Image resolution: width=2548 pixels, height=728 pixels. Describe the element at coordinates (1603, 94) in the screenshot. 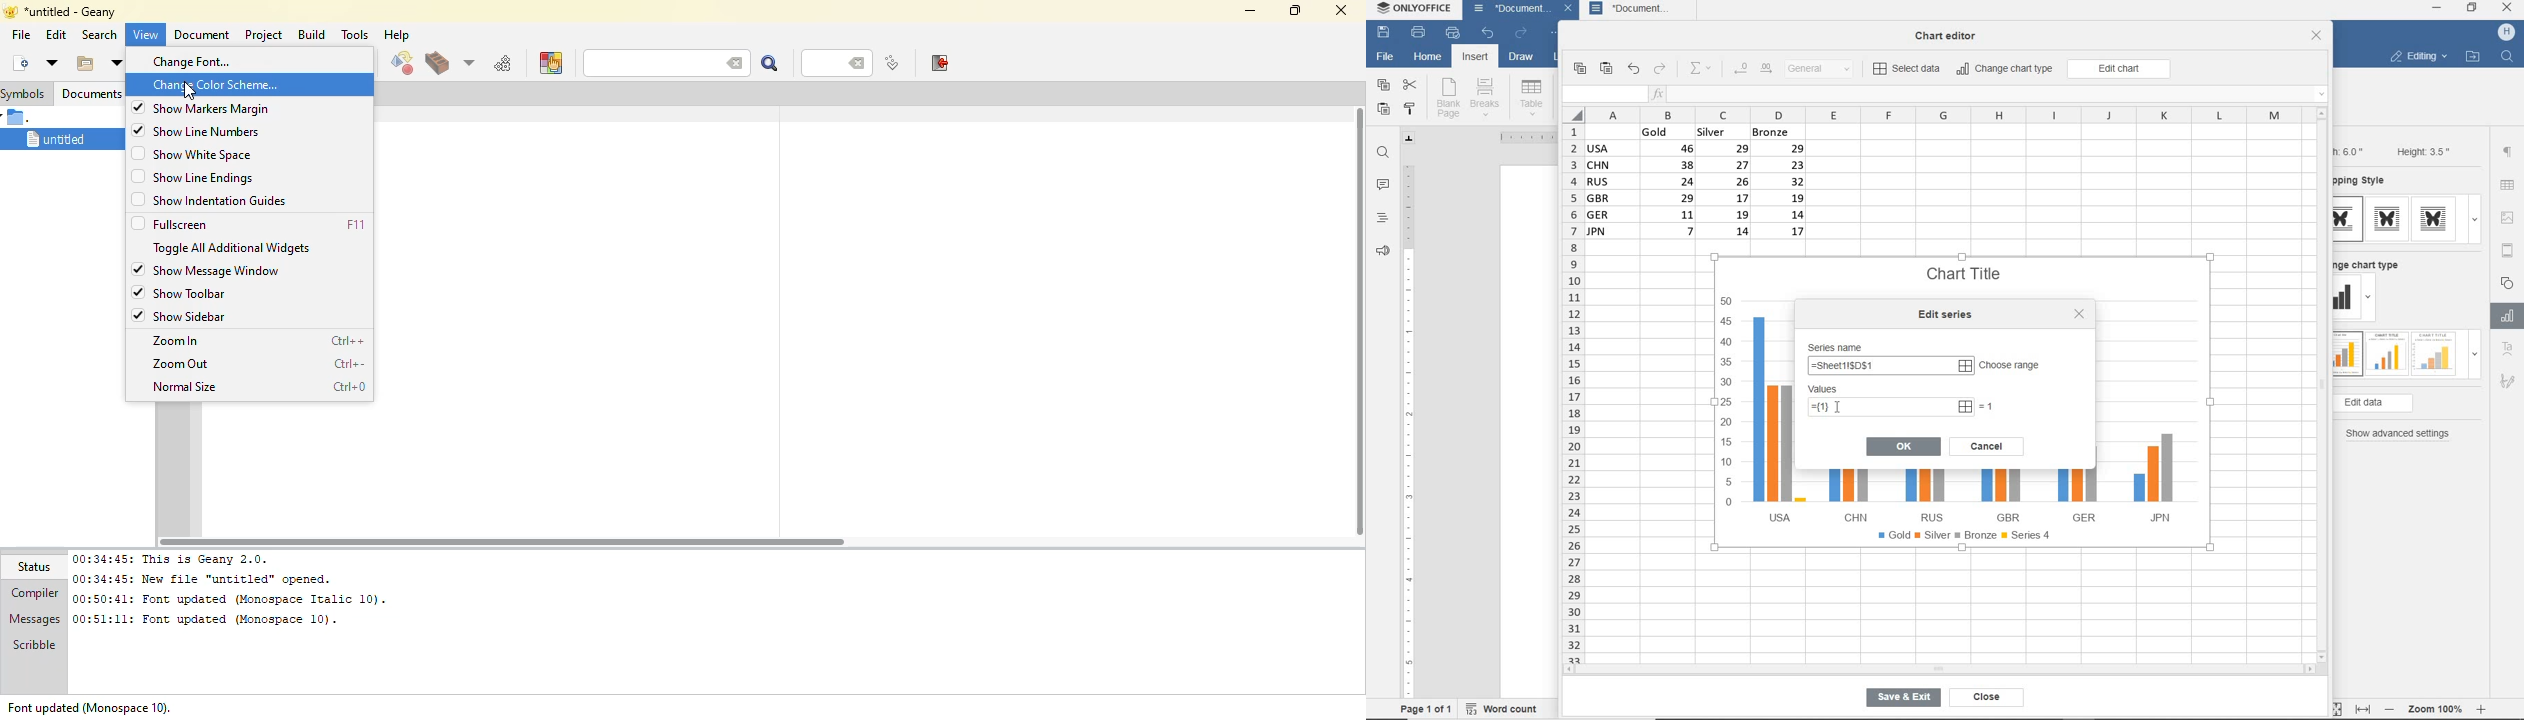

I see `input field` at that location.